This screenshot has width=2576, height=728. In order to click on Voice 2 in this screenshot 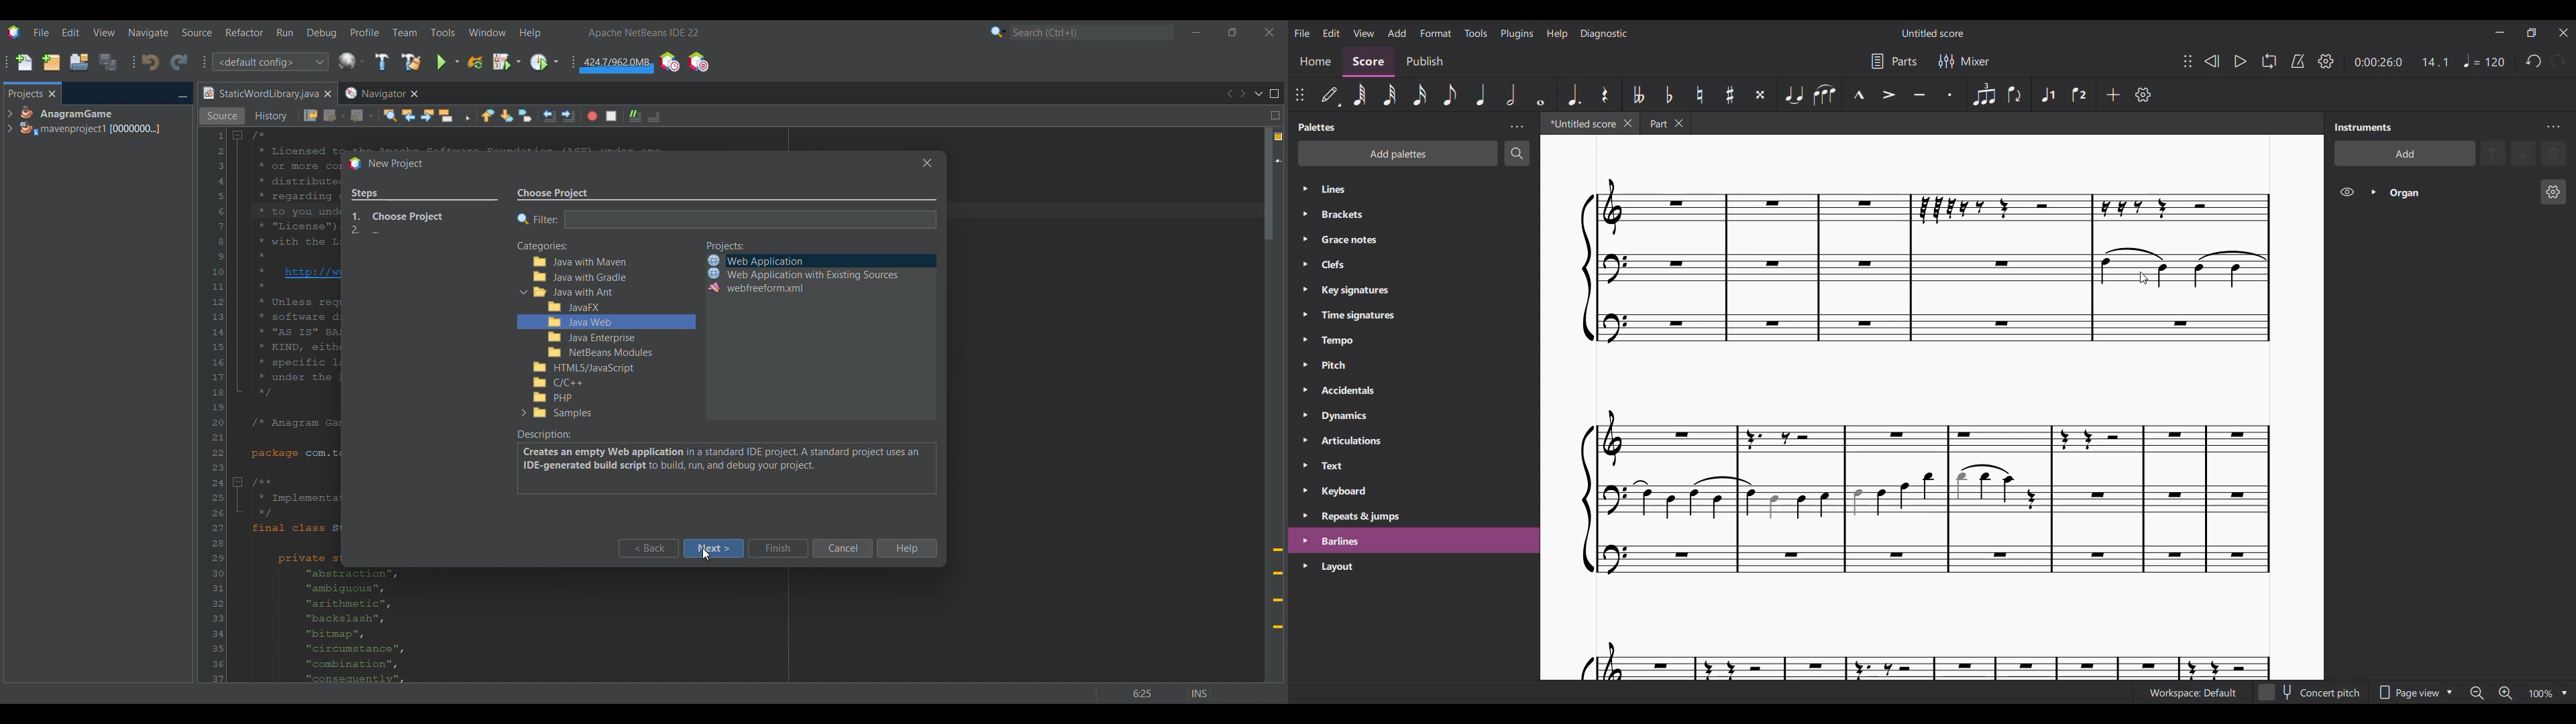, I will do `click(2078, 95)`.